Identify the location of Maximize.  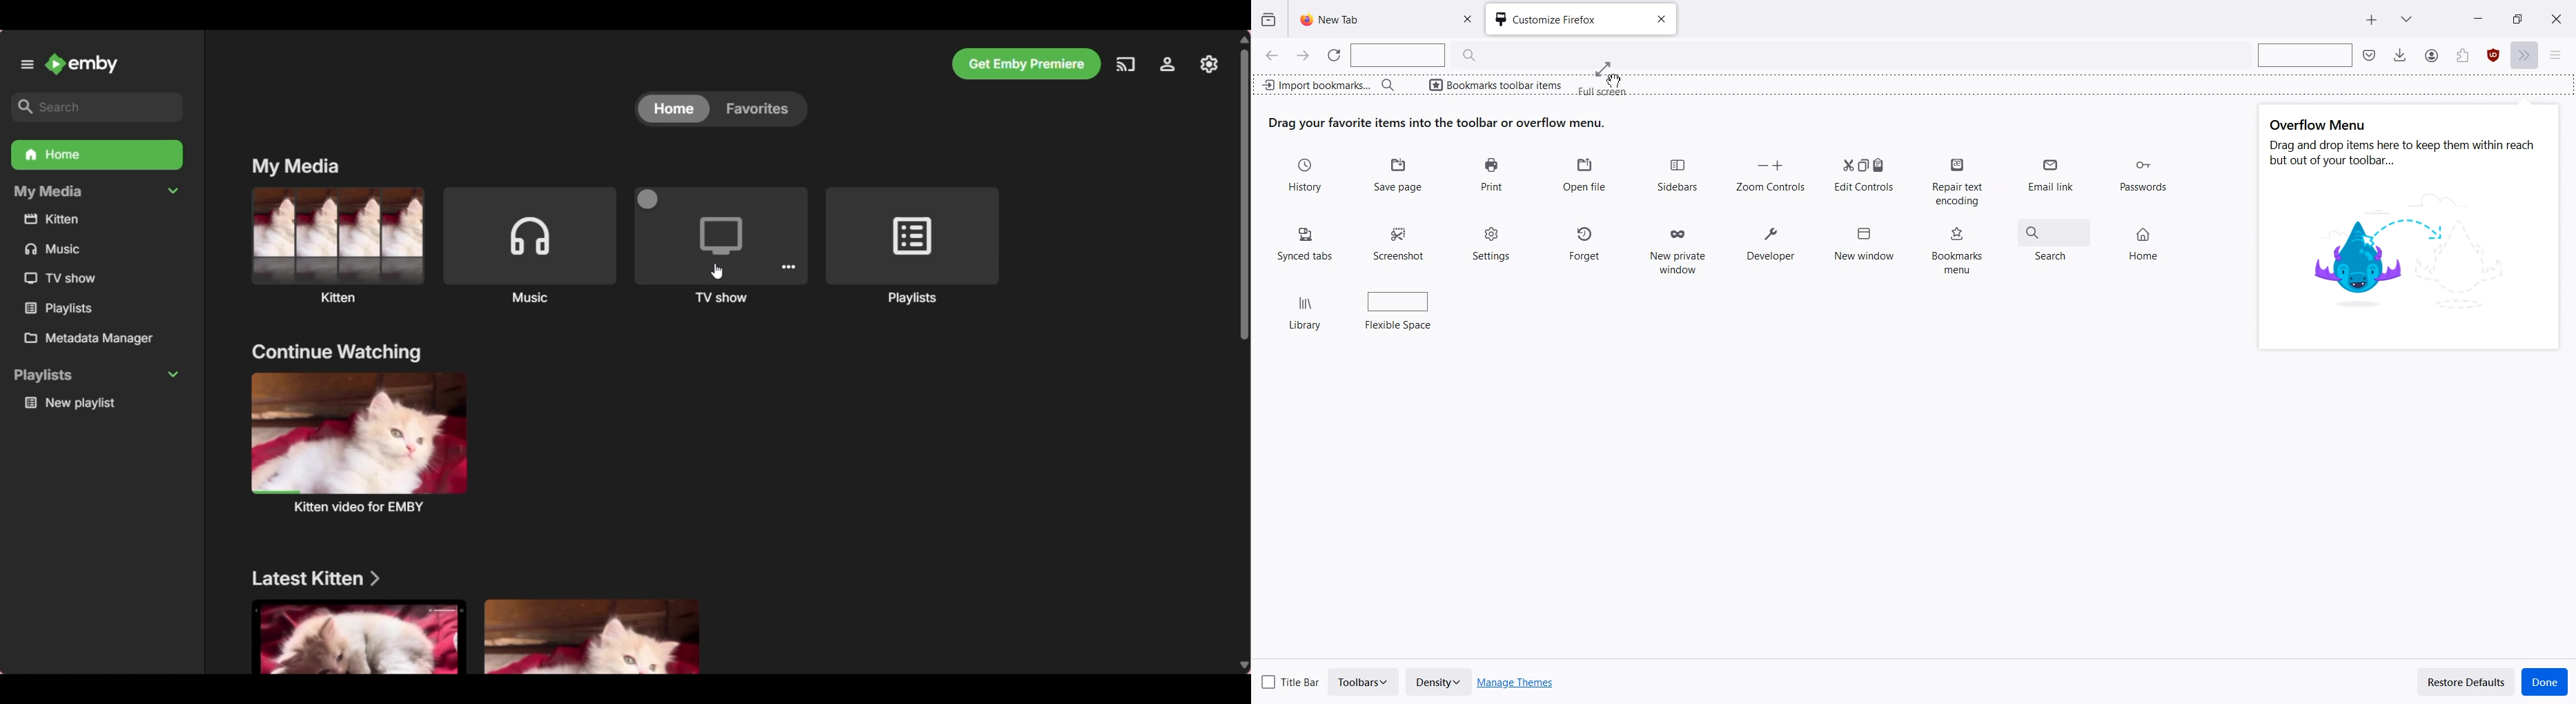
(2517, 18).